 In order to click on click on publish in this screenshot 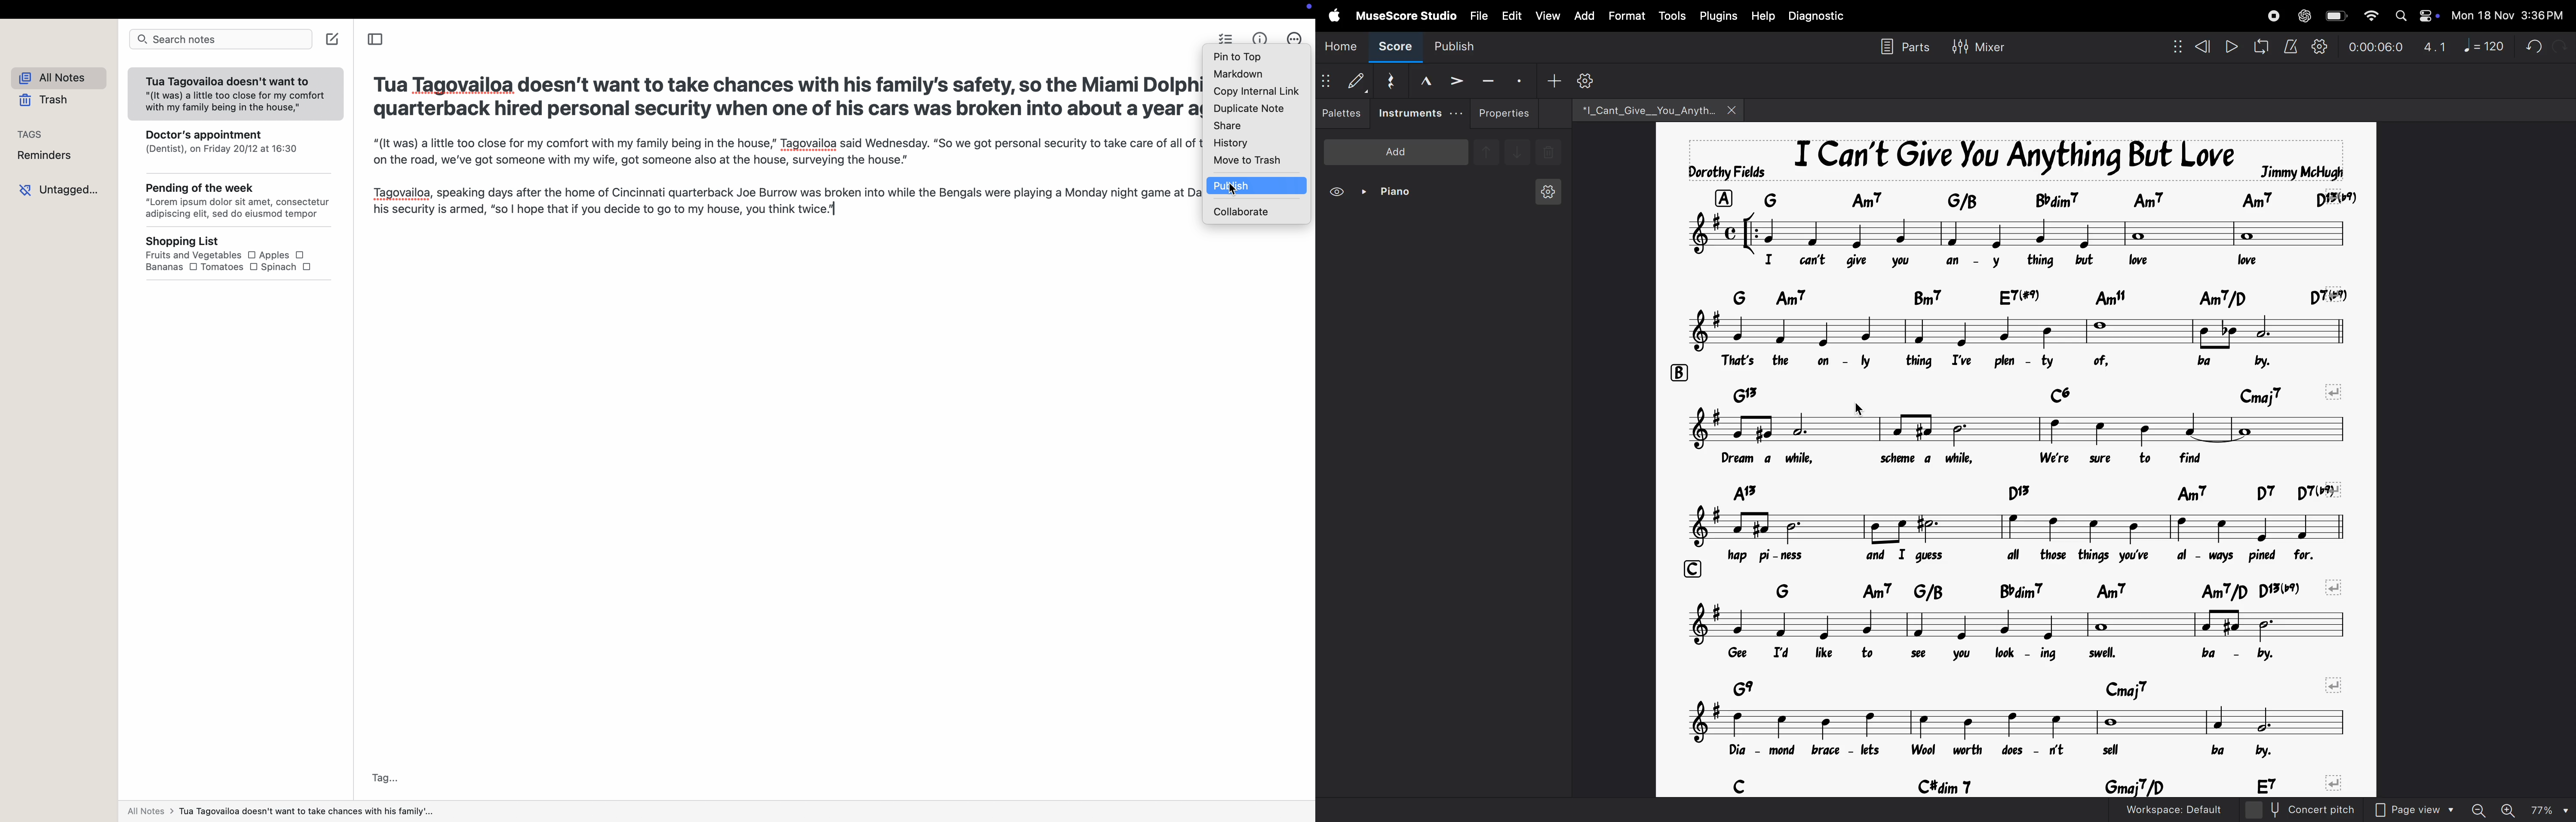, I will do `click(1259, 186)`.